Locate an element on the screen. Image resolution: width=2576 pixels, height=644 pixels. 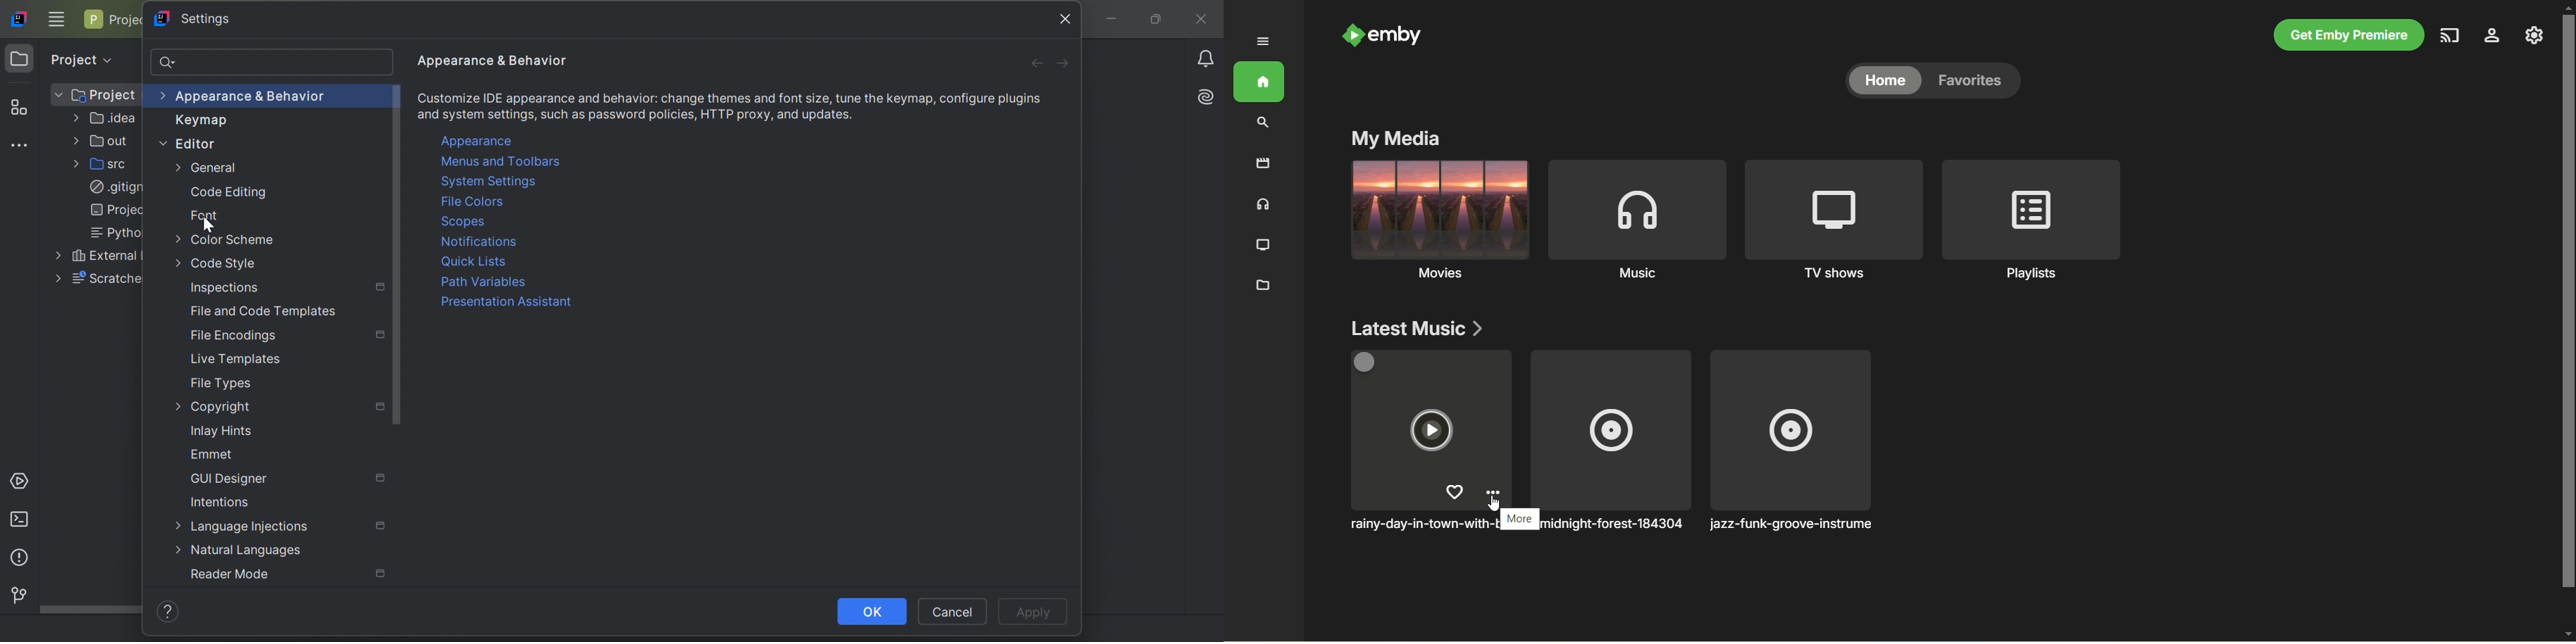
Intentions is located at coordinates (220, 501).